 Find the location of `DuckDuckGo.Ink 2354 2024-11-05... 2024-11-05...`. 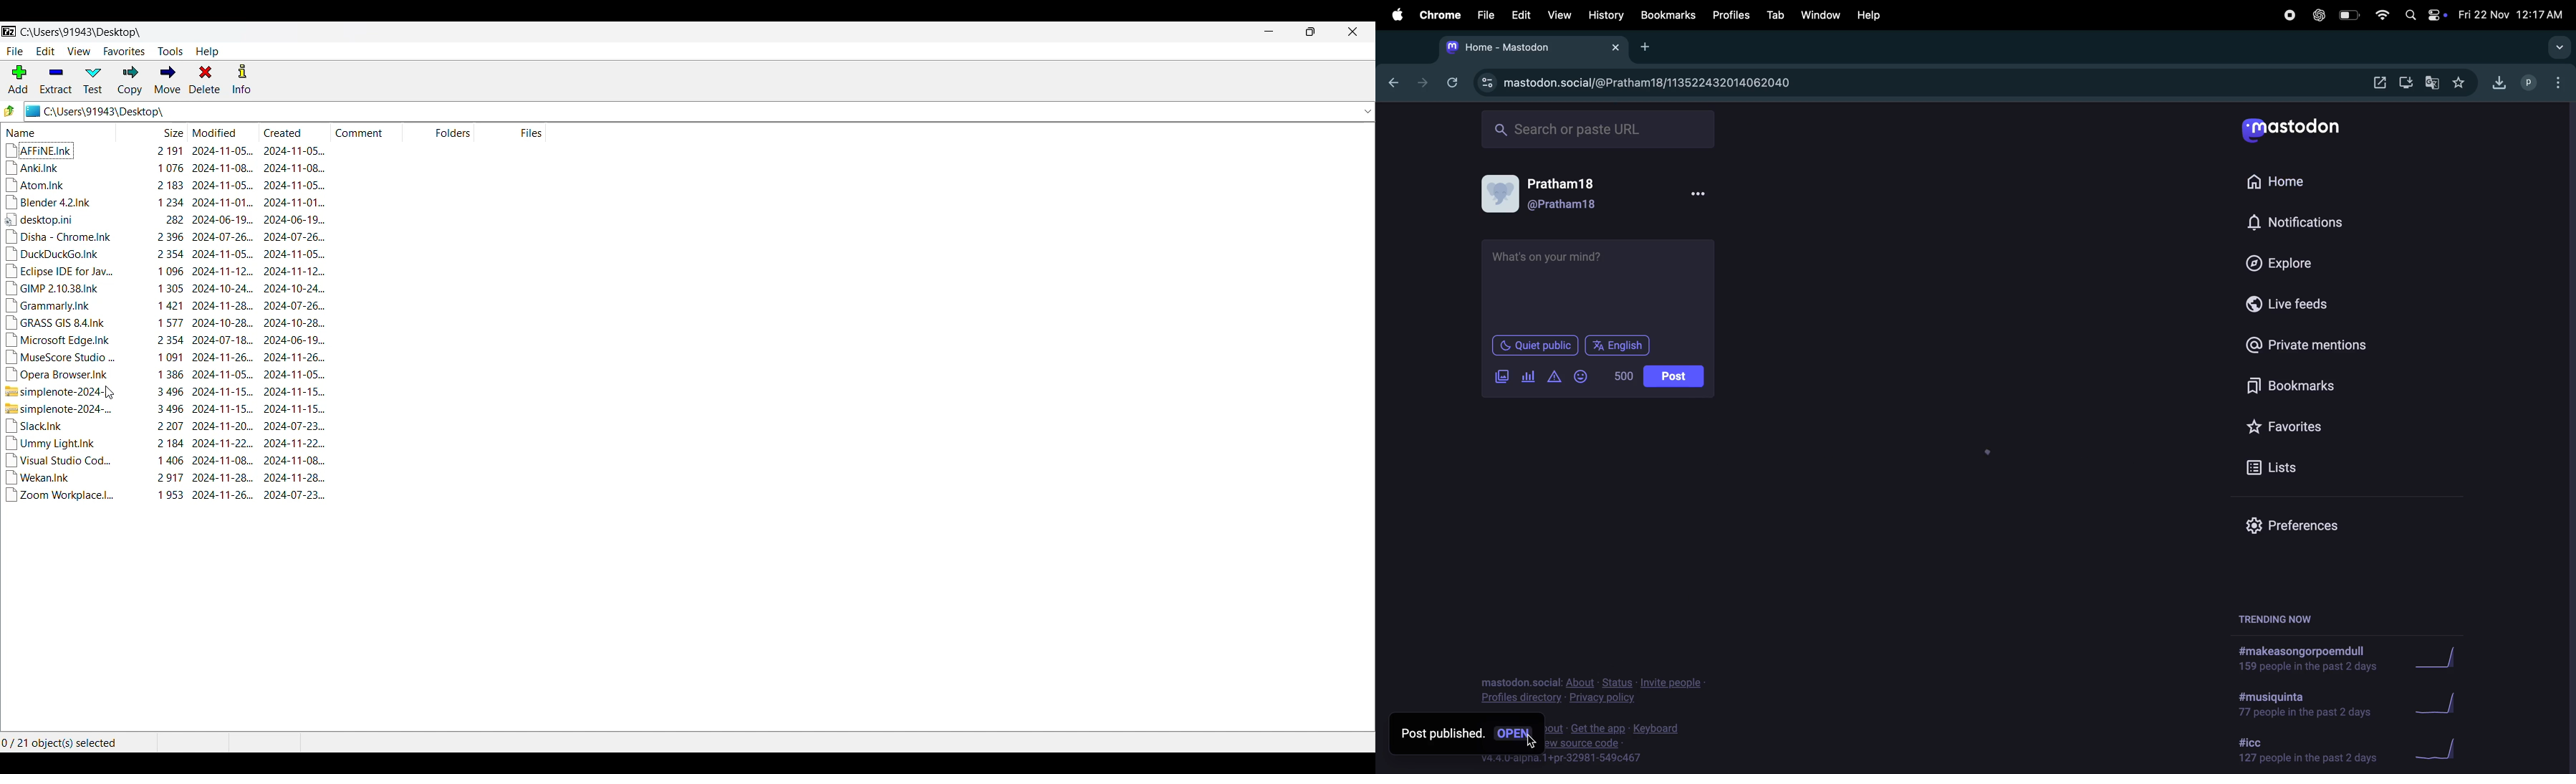

DuckDuckGo.Ink 2354 2024-11-05... 2024-11-05... is located at coordinates (167, 255).